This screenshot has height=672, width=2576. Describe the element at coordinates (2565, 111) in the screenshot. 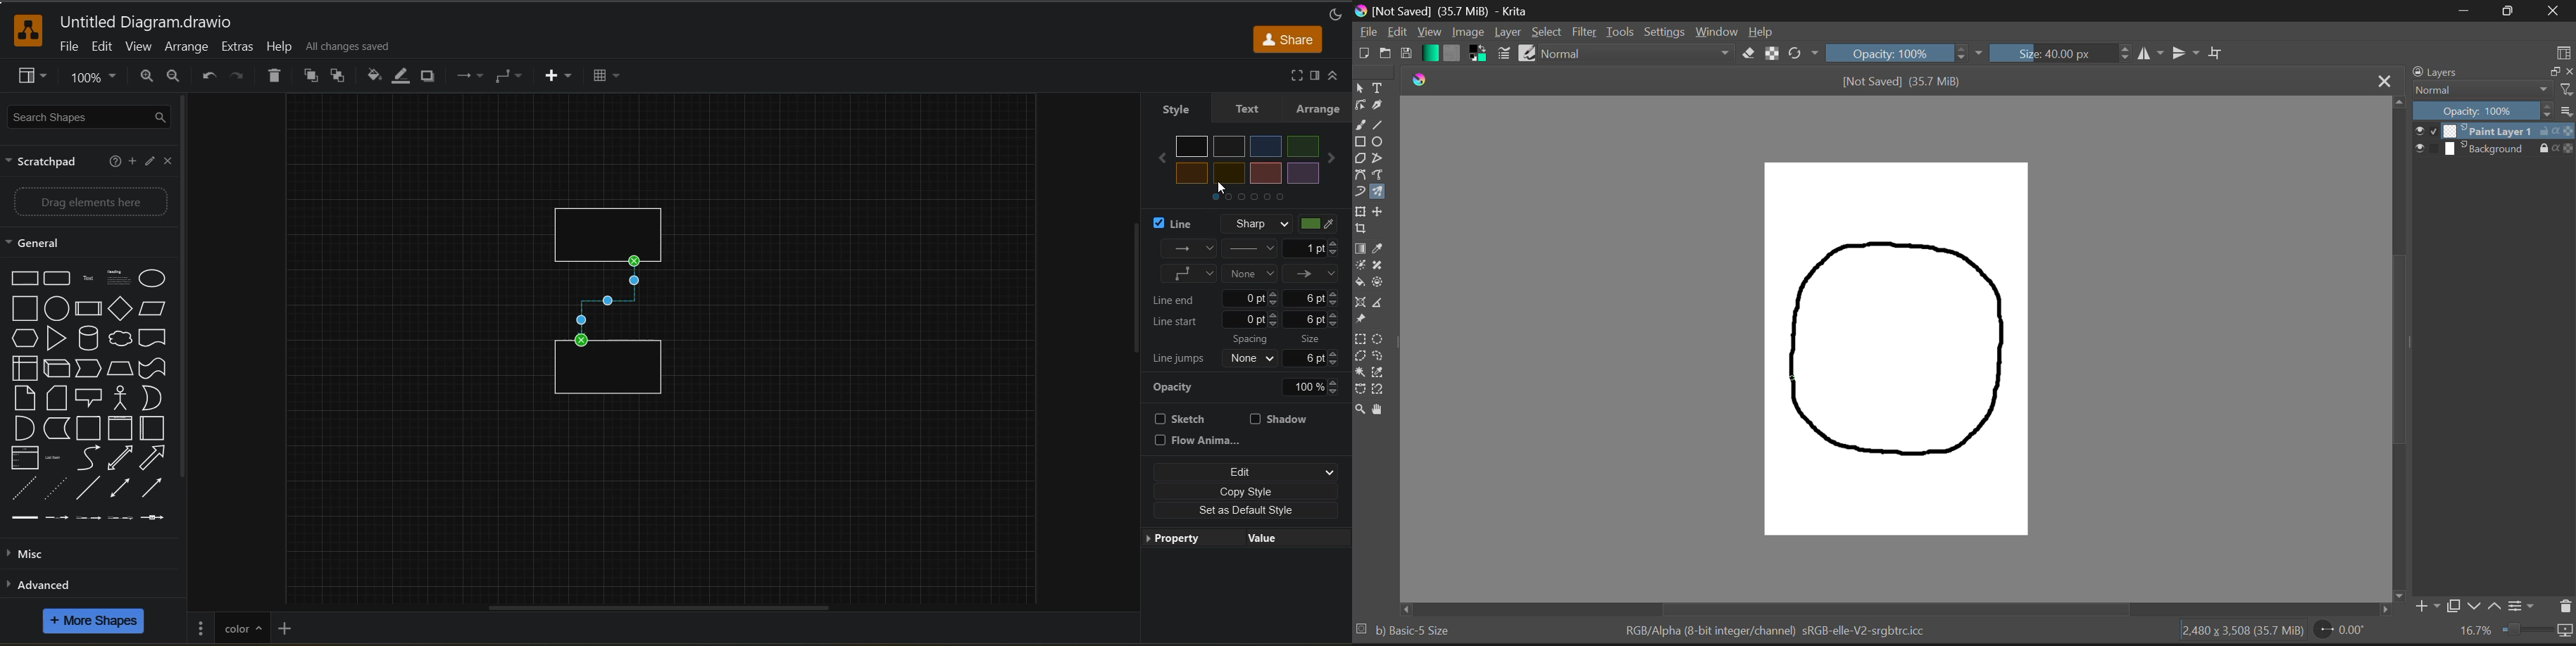

I see `list` at that location.